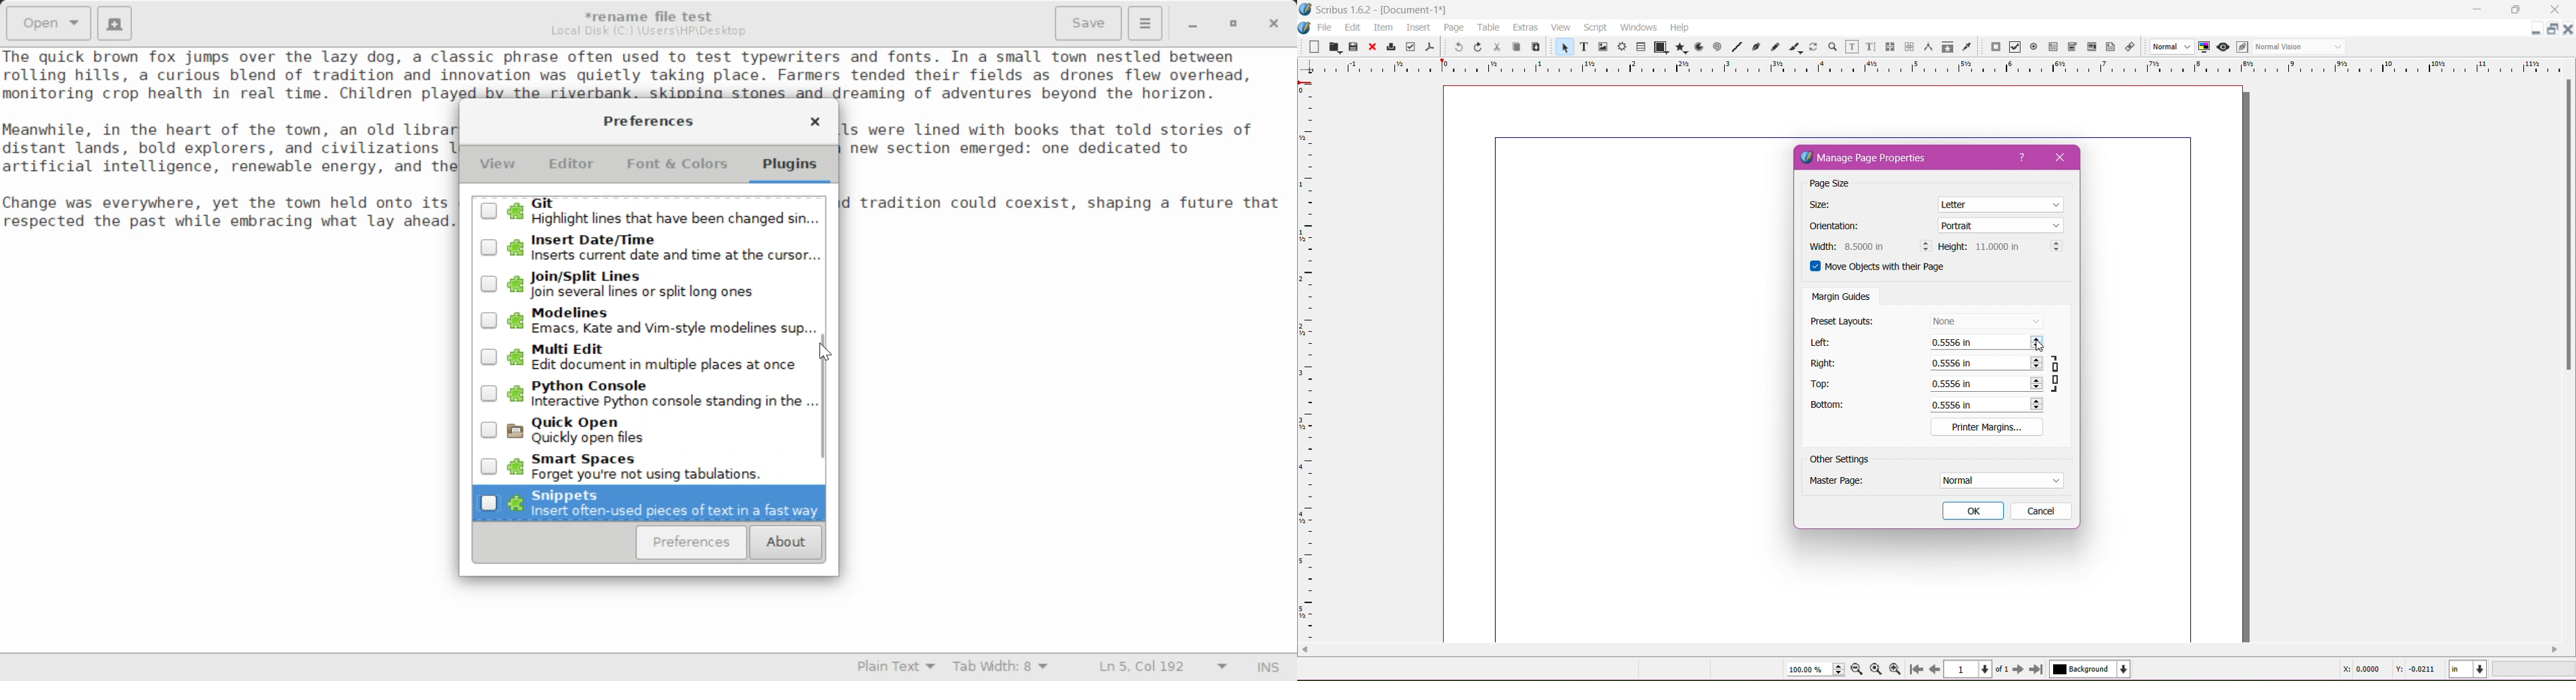 This screenshot has height=700, width=2576. Describe the element at coordinates (1842, 227) in the screenshot. I see `Orientation` at that location.